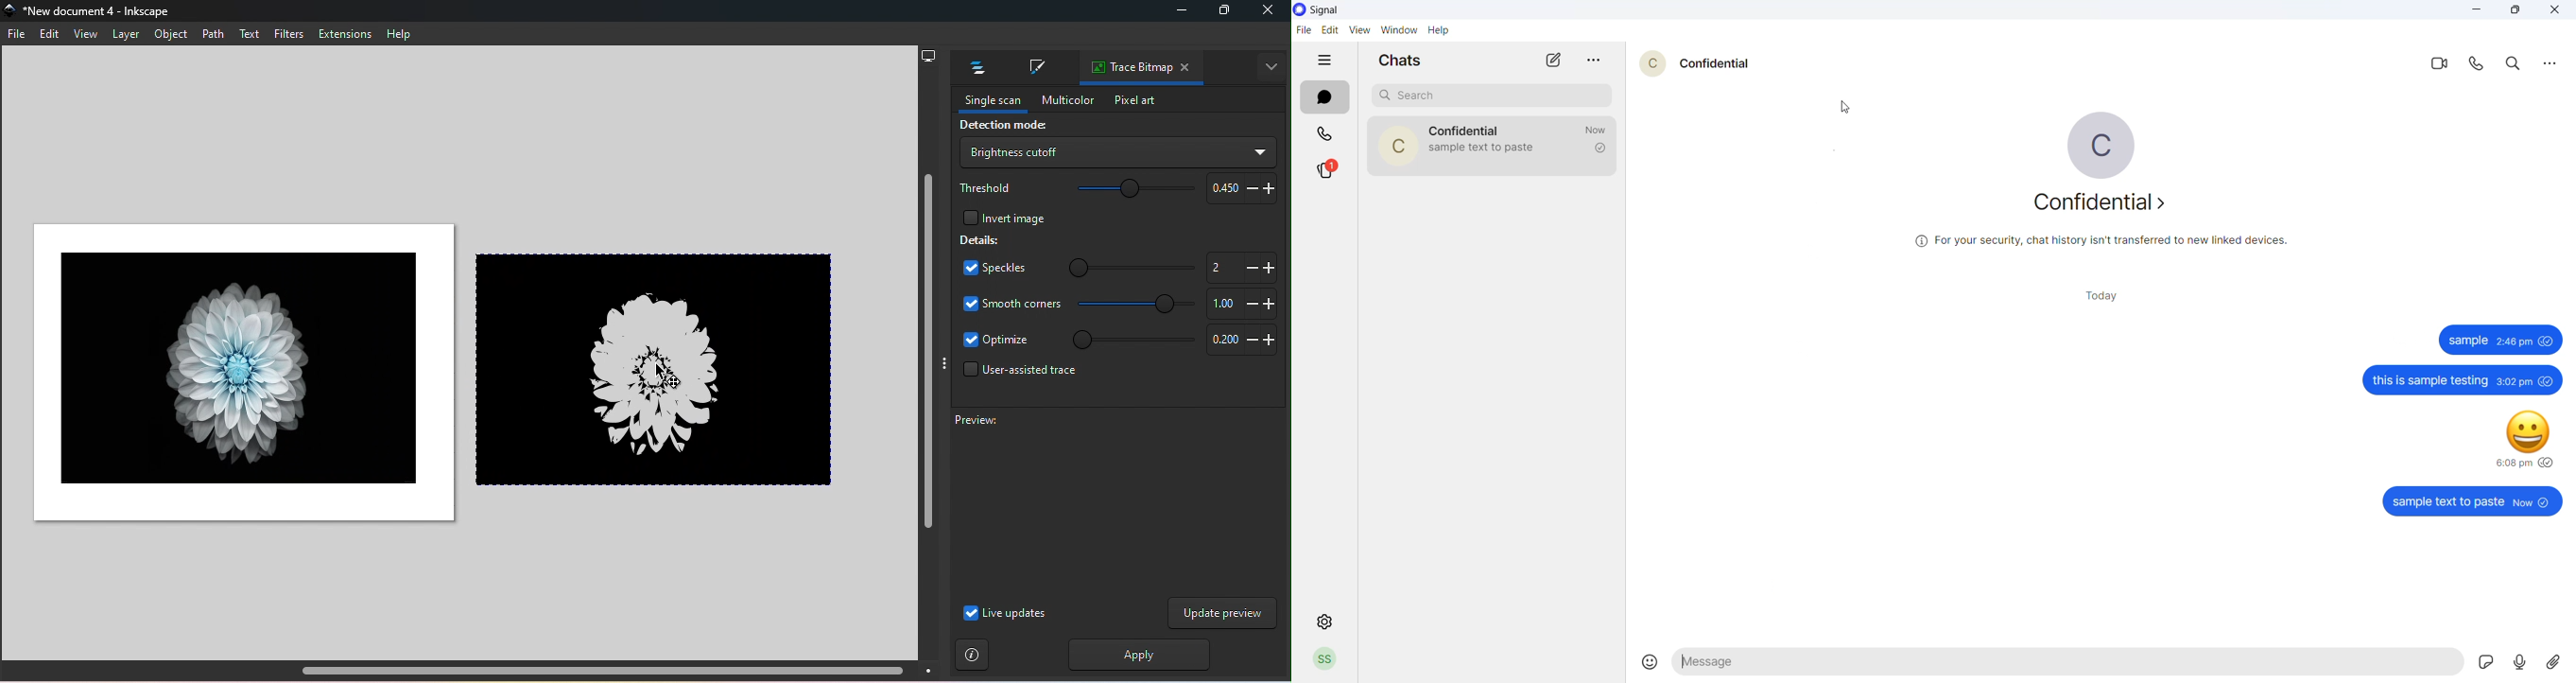 This screenshot has height=700, width=2576. I want to click on Maximize, so click(1221, 13).